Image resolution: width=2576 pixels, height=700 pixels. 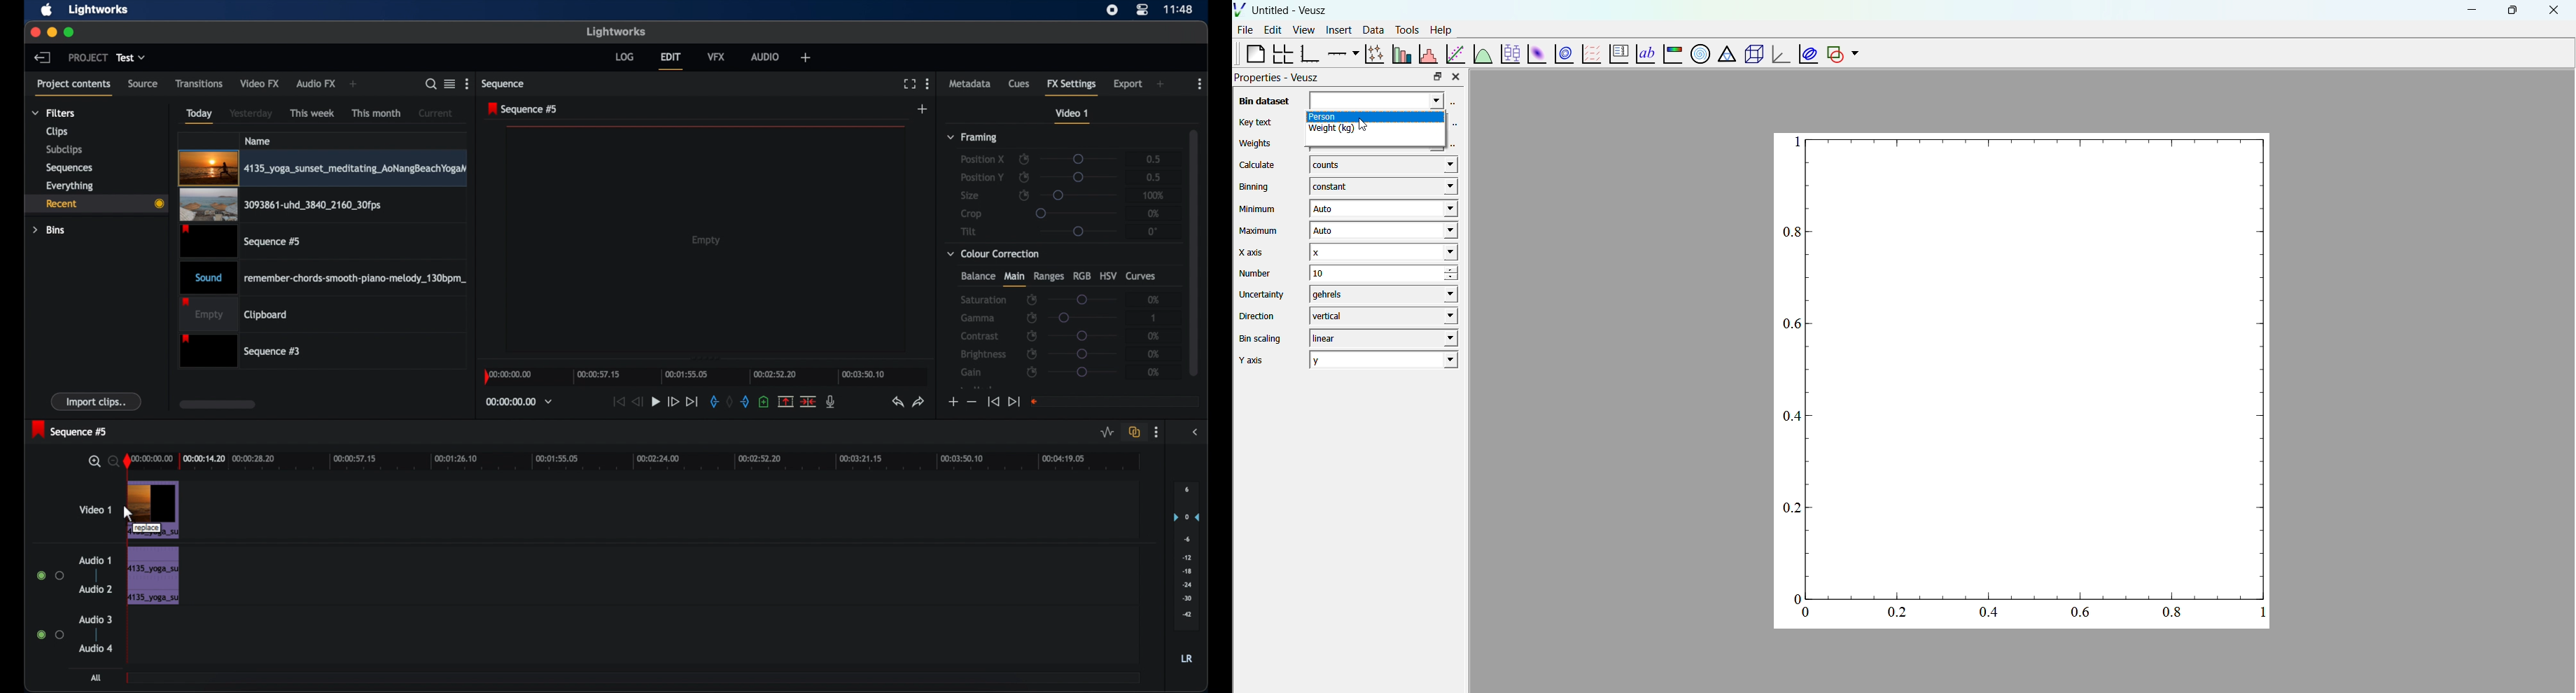 What do you see at coordinates (1310, 54) in the screenshot?
I see `base graph` at bounding box center [1310, 54].